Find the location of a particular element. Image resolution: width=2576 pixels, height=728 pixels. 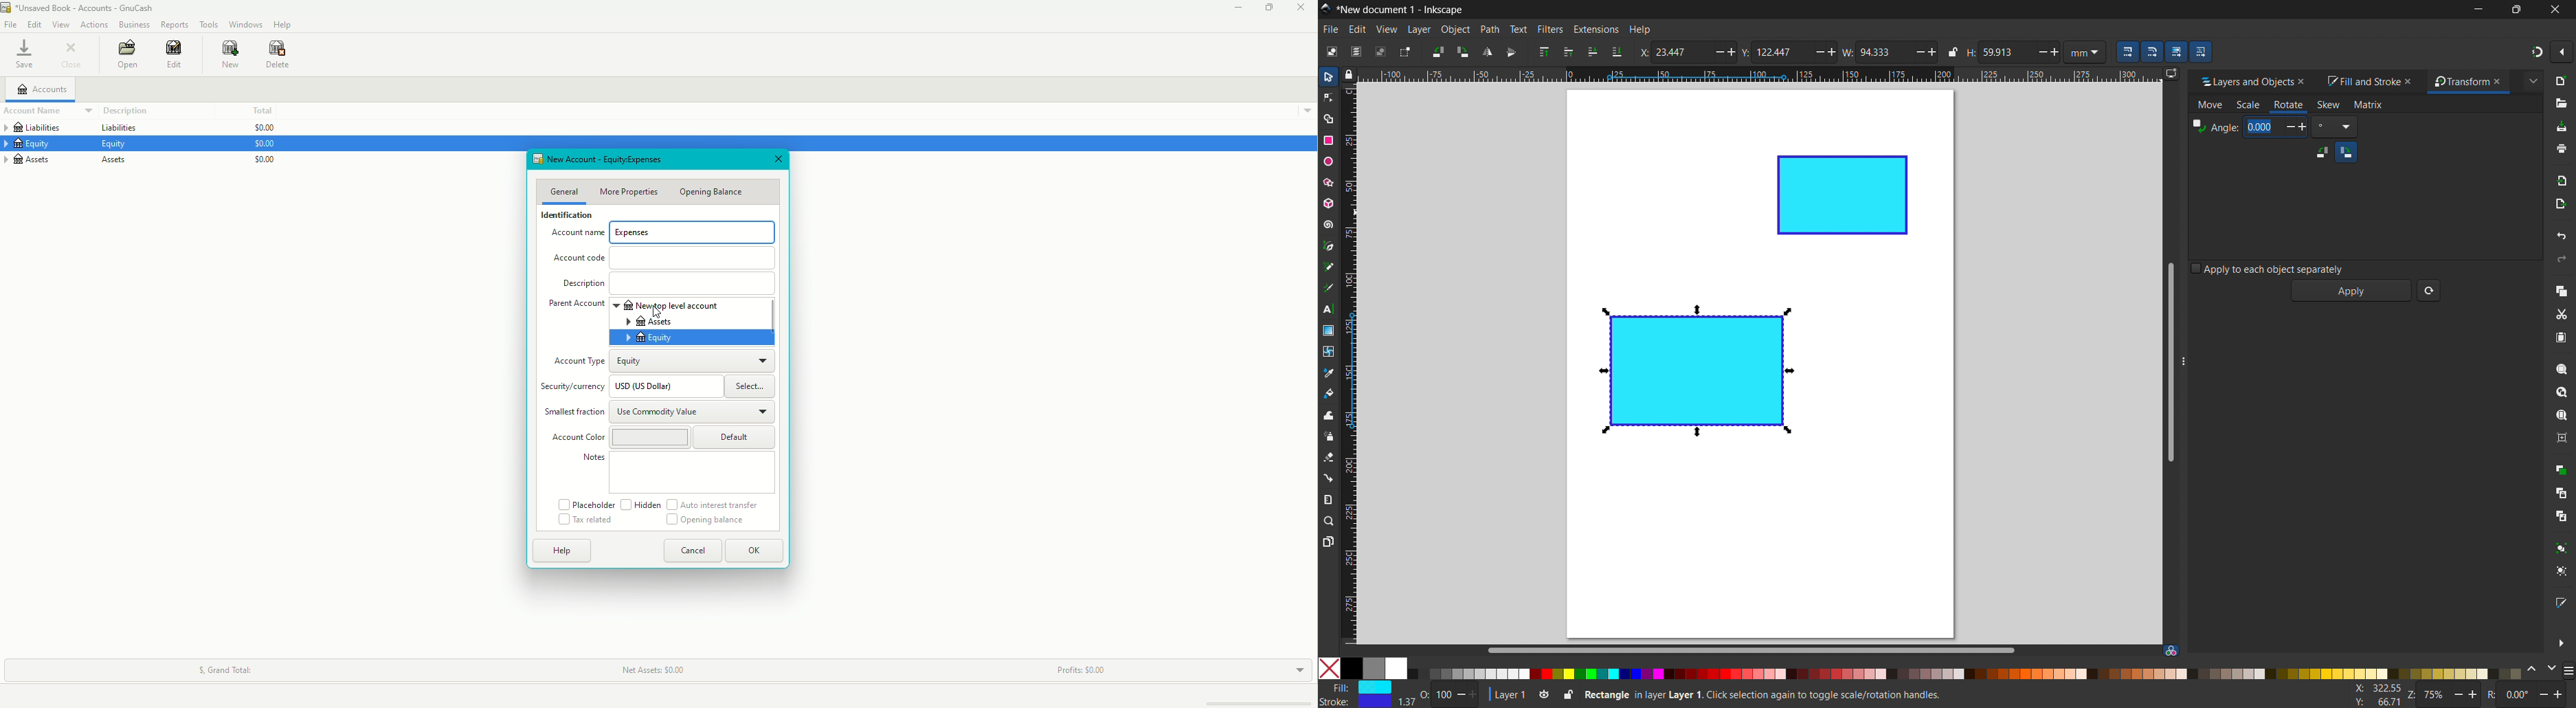

toggle lock of all guuides in the document is located at coordinates (1349, 74).